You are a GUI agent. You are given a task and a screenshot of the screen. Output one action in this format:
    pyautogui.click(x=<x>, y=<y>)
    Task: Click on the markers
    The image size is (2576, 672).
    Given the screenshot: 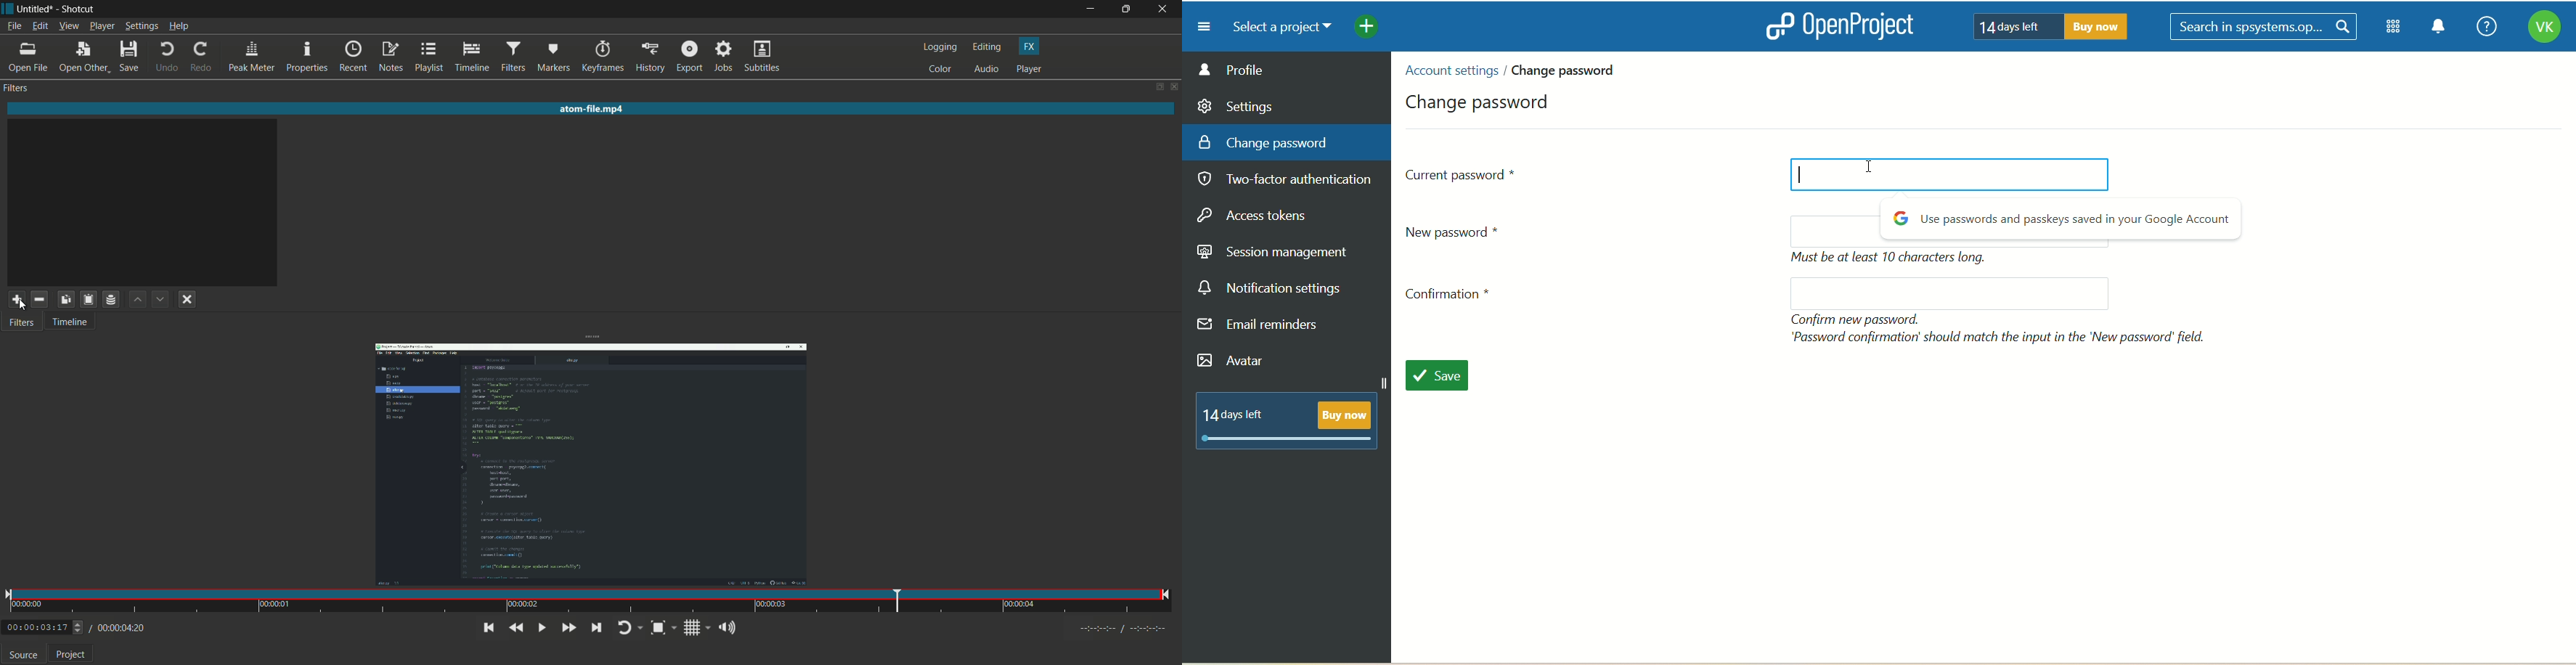 What is the action you would take?
    pyautogui.click(x=553, y=57)
    